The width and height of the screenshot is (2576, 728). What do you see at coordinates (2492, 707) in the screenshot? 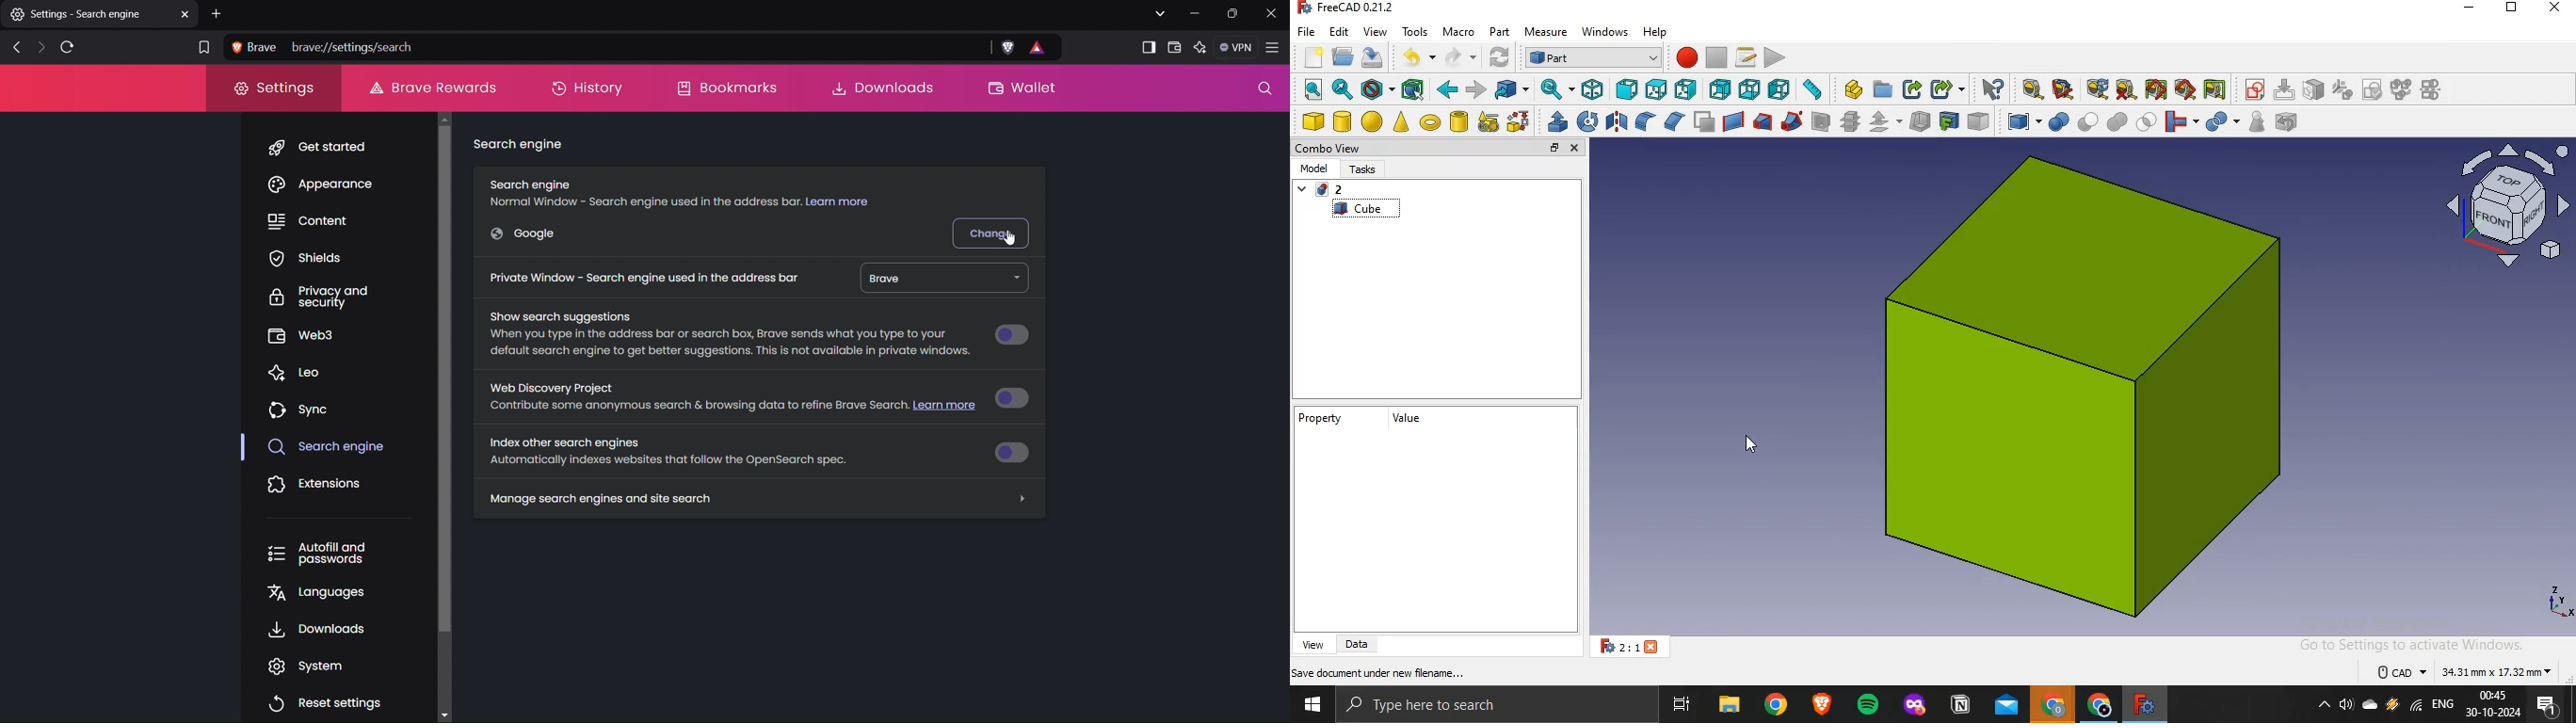
I see `time and date` at bounding box center [2492, 707].